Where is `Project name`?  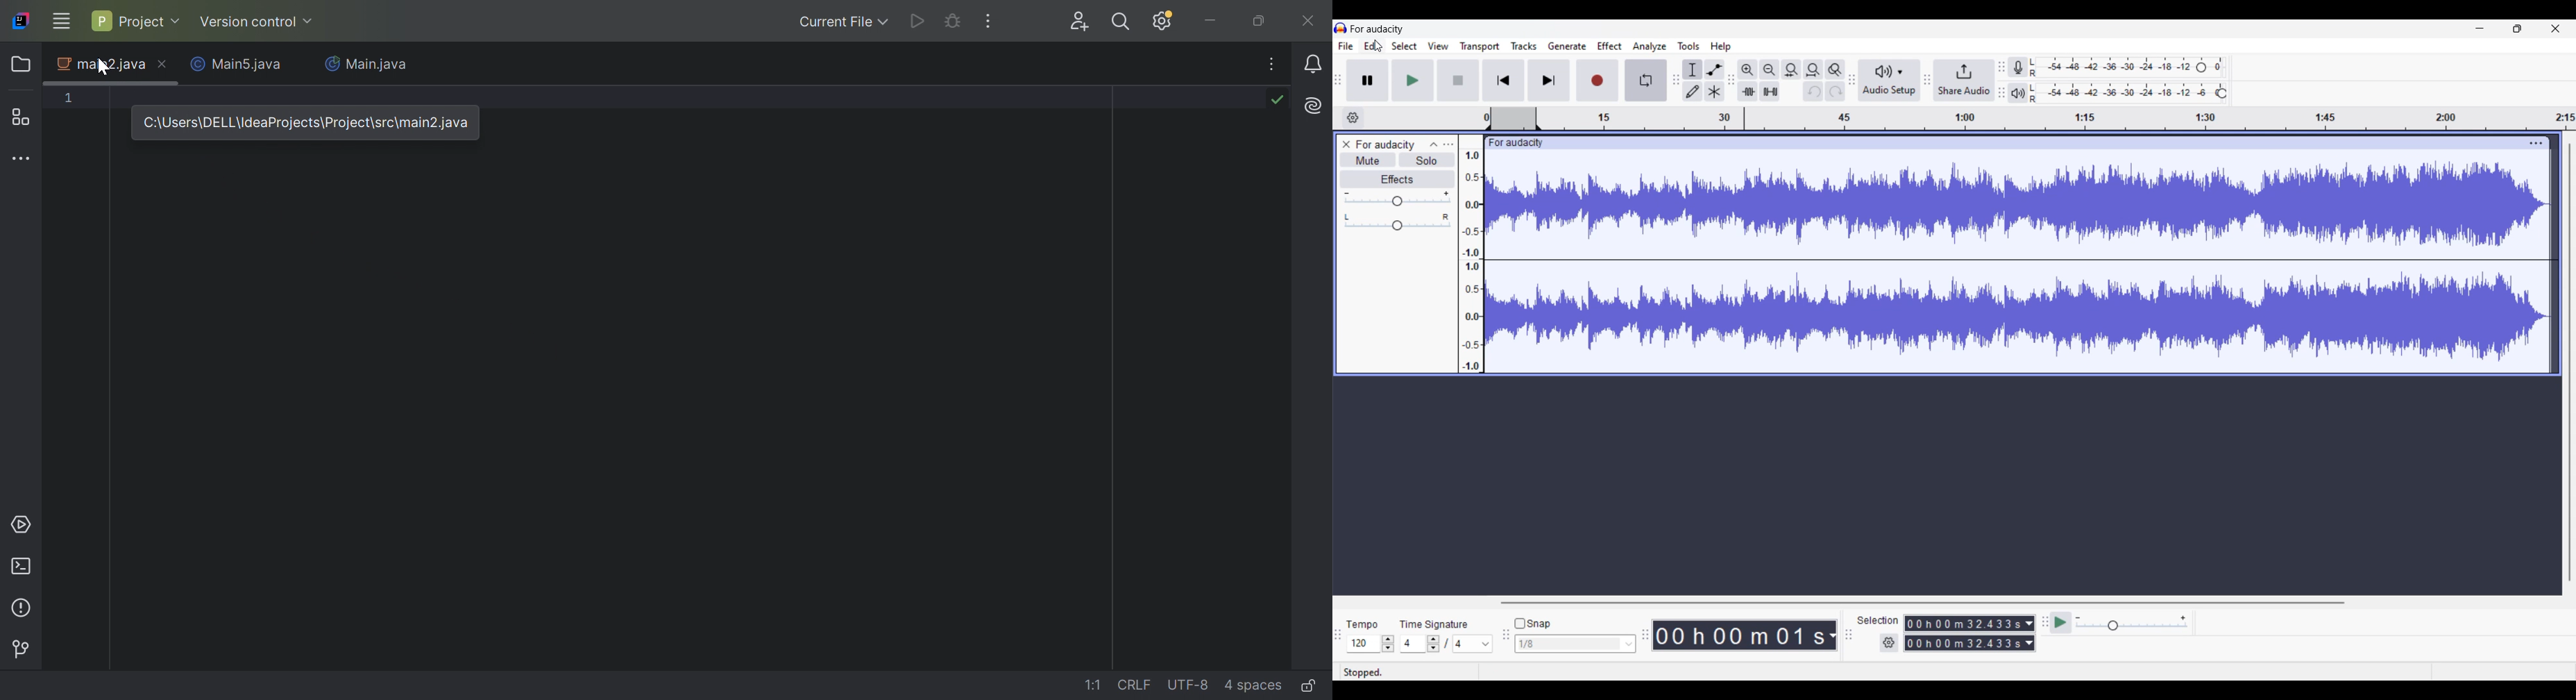
Project name is located at coordinates (1377, 29).